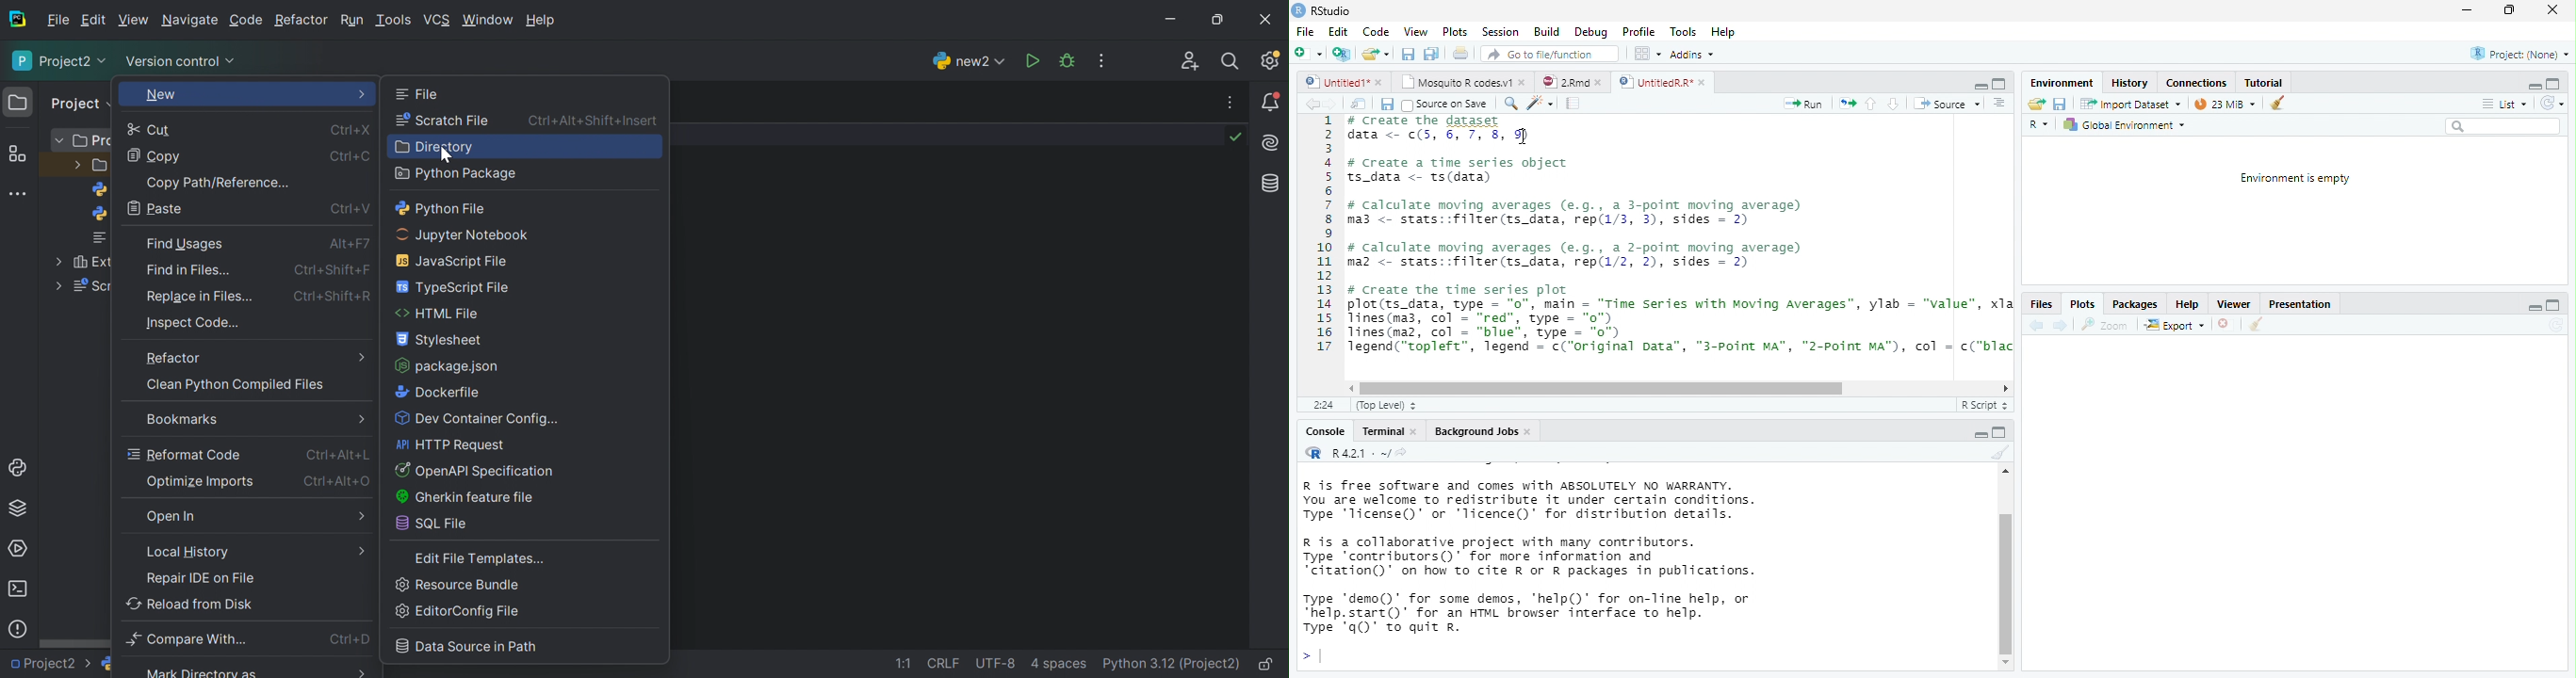 The image size is (2576, 700). What do you see at coordinates (1338, 31) in the screenshot?
I see `Edit` at bounding box center [1338, 31].